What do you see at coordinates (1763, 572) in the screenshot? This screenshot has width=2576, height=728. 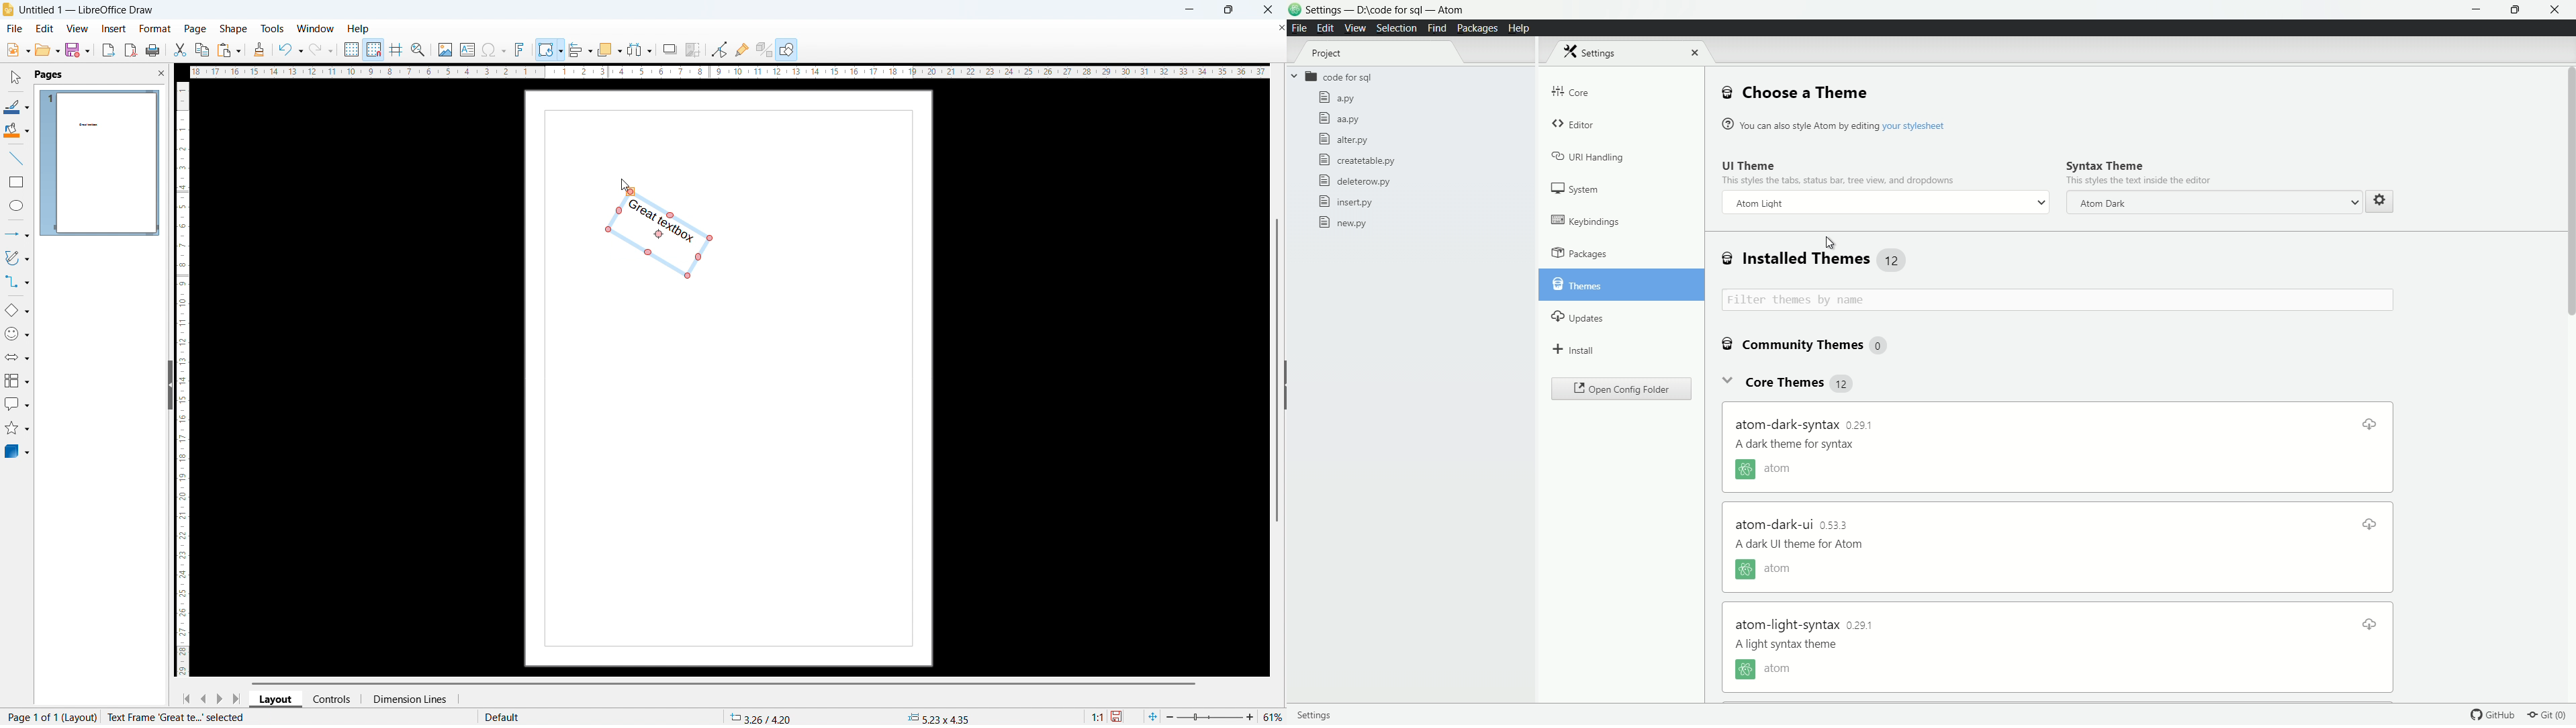 I see `atom` at bounding box center [1763, 572].